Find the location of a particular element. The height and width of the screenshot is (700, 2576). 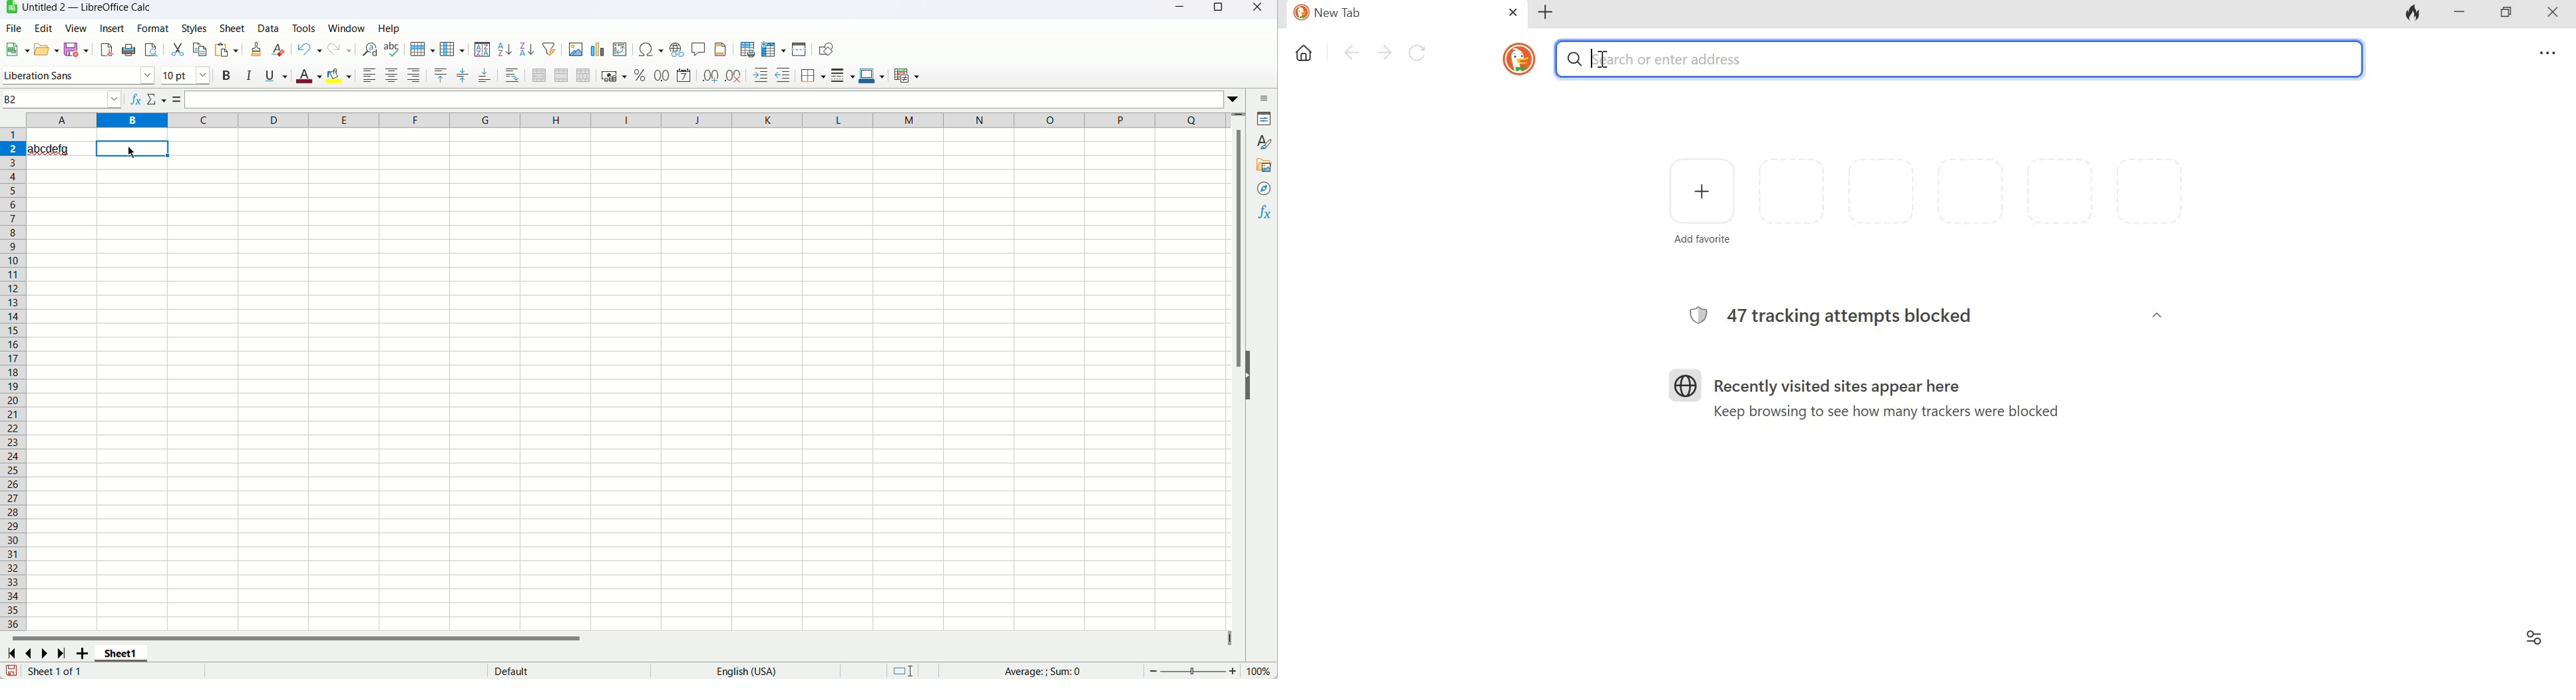

clear direct formatting is located at coordinates (278, 51).